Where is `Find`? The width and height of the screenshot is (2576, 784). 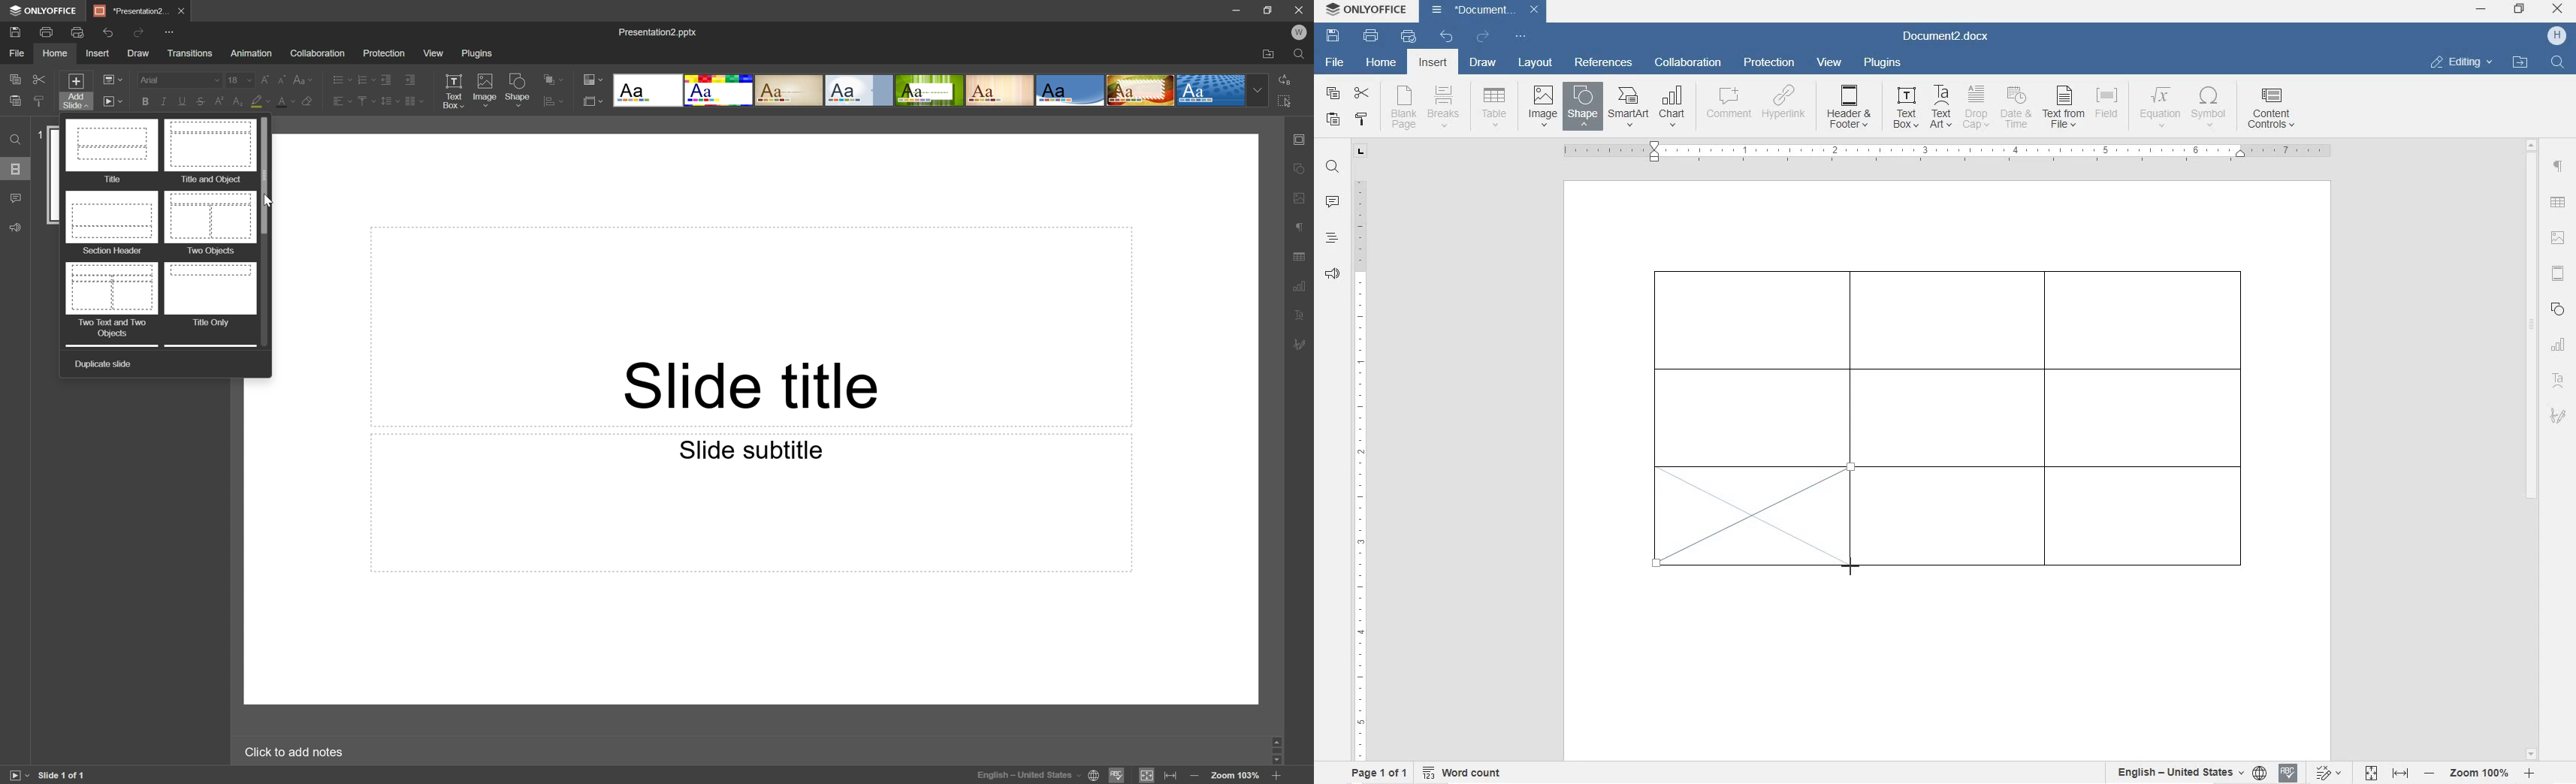
Find is located at coordinates (1302, 53).